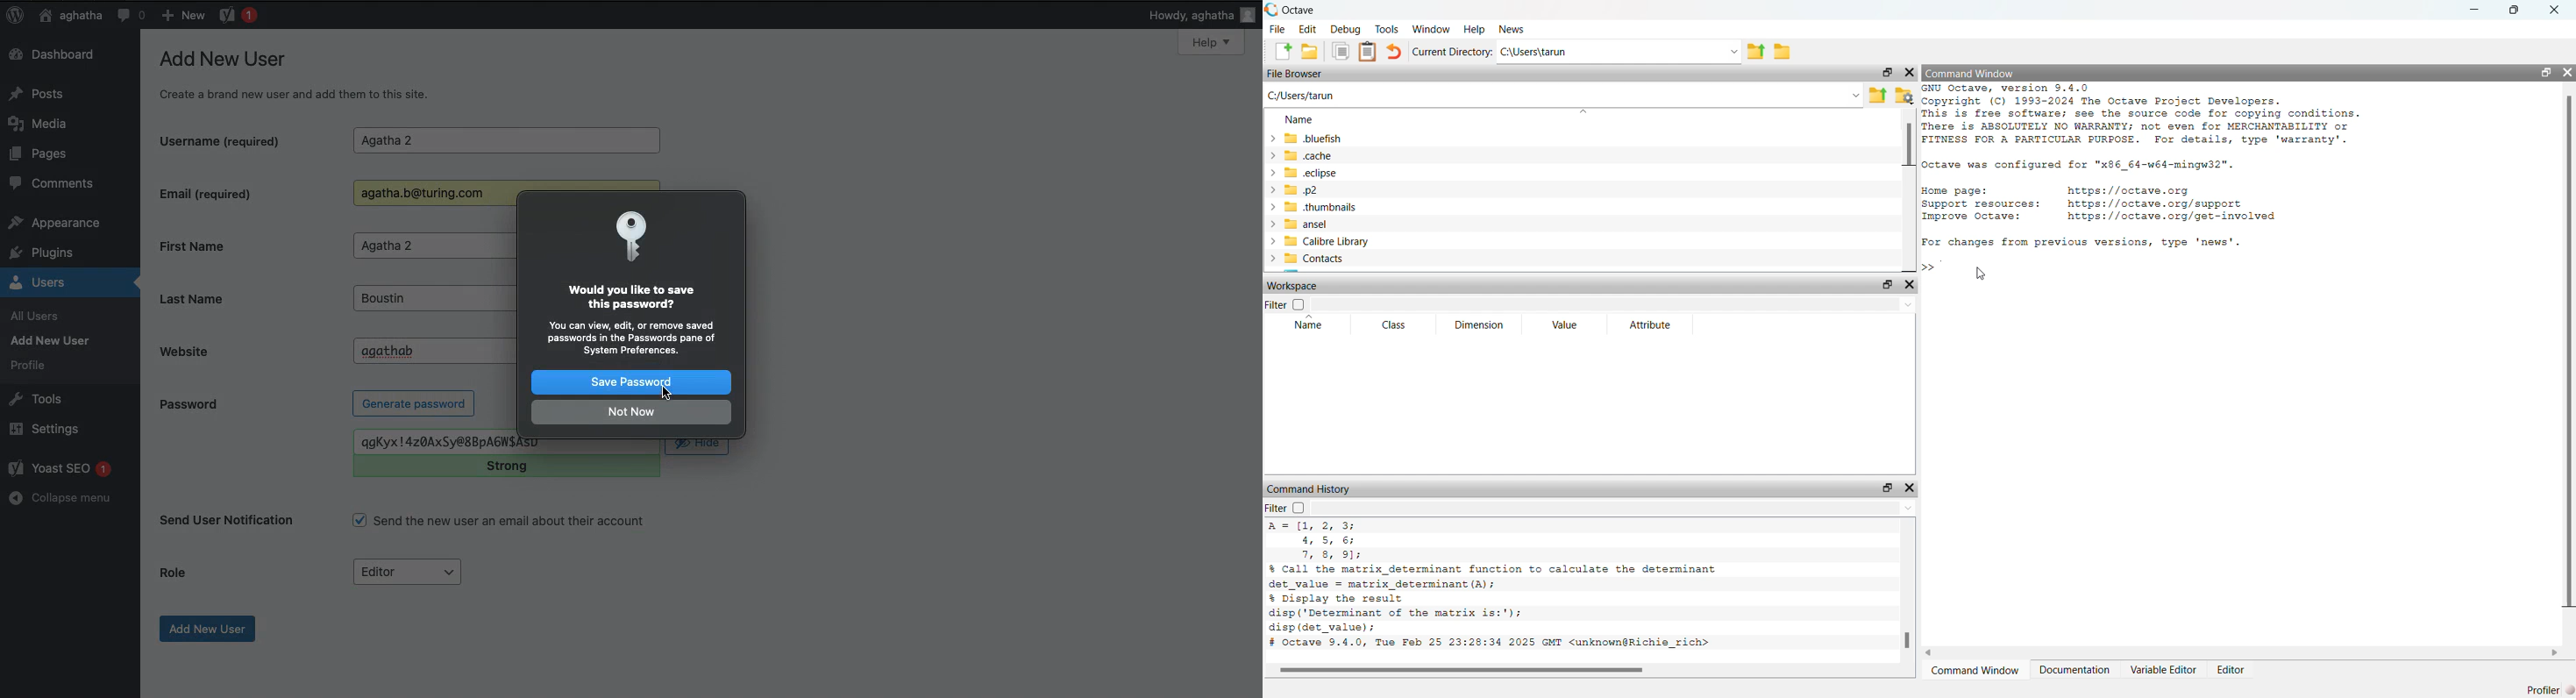 The width and height of the screenshot is (2576, 700). What do you see at coordinates (174, 571) in the screenshot?
I see `Role` at bounding box center [174, 571].